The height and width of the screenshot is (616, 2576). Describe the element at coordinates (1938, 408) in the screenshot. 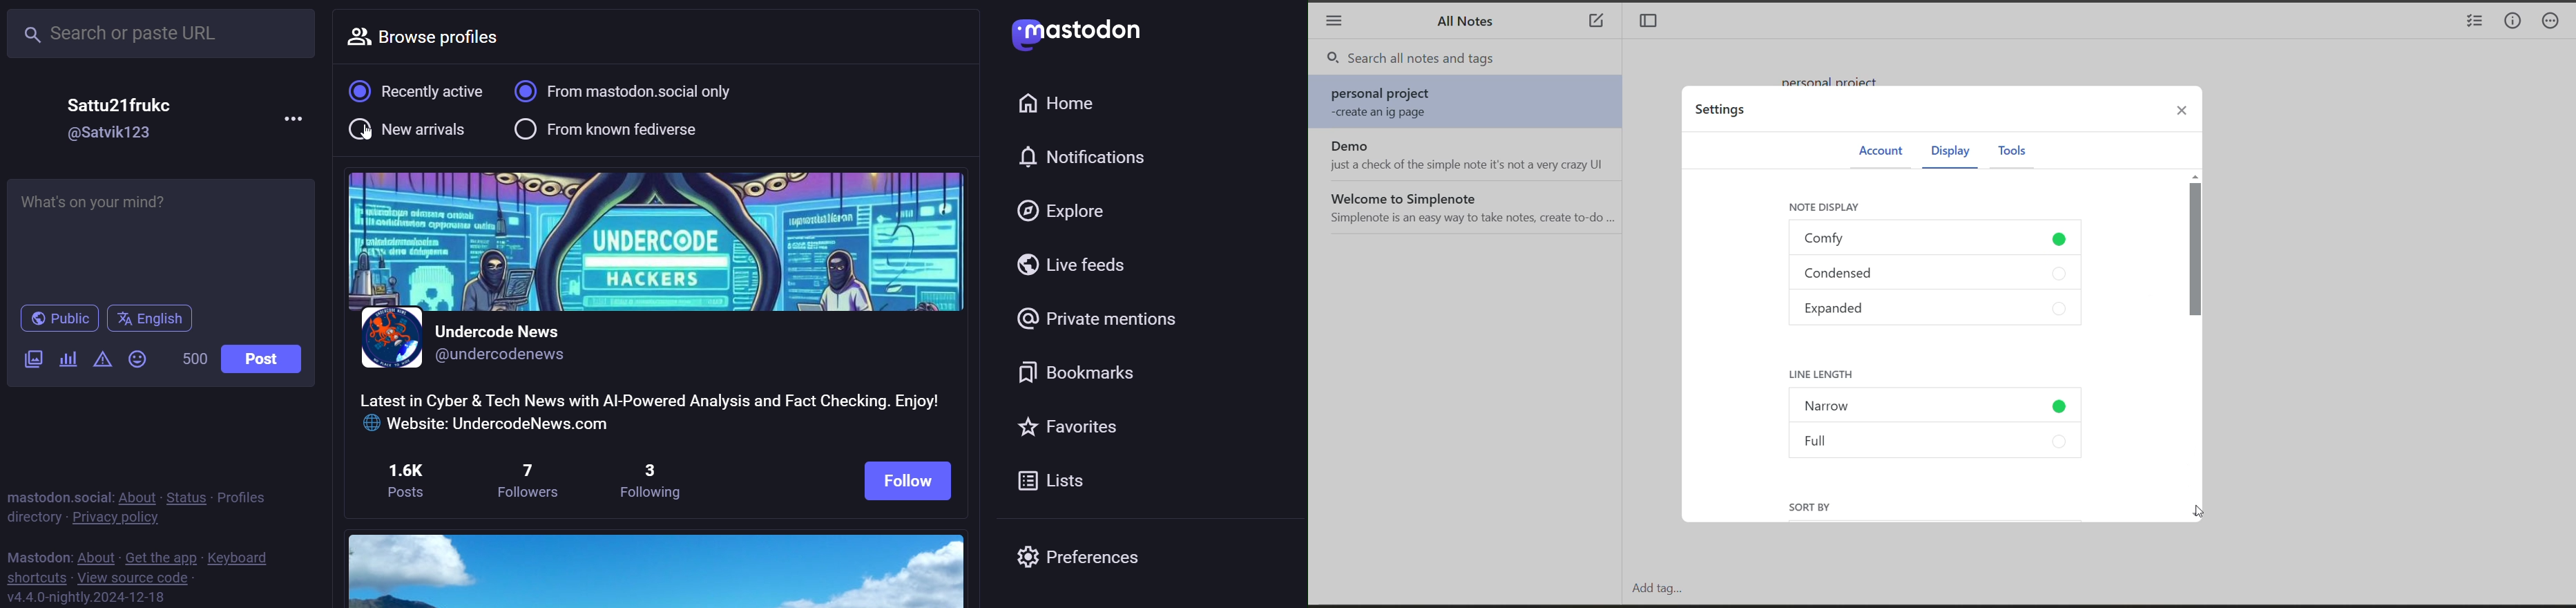

I see `narrow` at that location.